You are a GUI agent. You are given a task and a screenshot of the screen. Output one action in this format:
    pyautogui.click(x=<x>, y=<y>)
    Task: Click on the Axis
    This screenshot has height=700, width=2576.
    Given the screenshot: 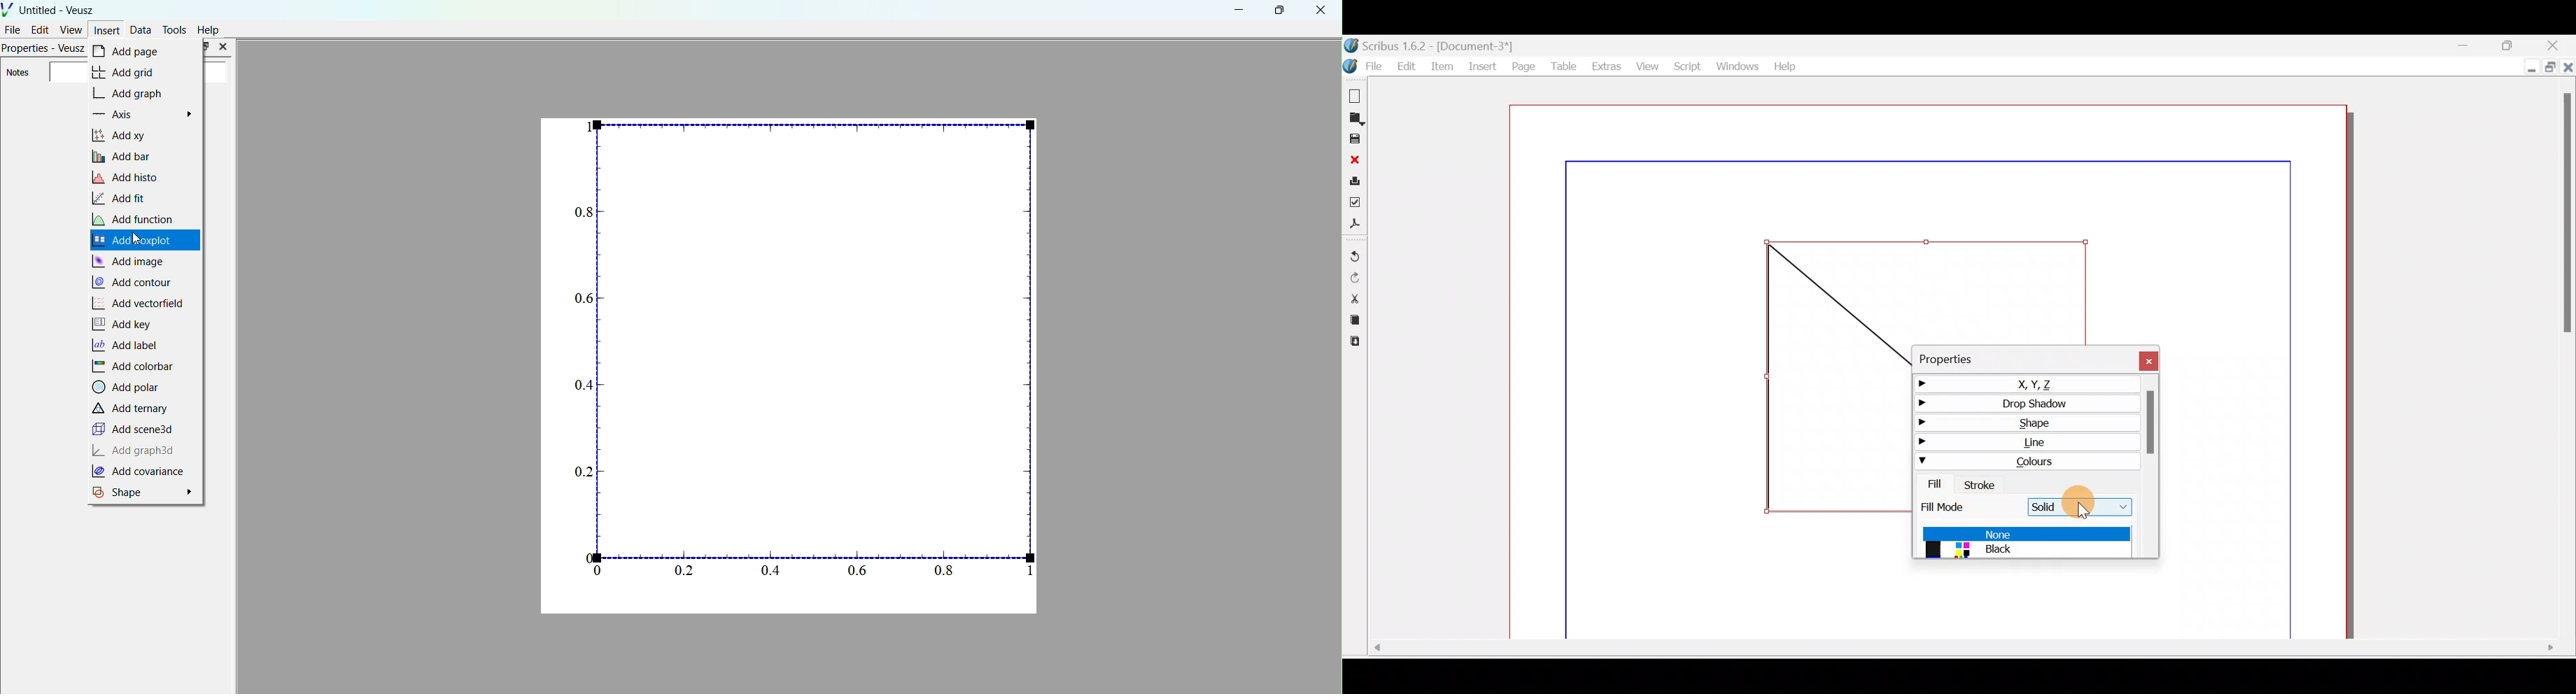 What is the action you would take?
    pyautogui.click(x=146, y=113)
    